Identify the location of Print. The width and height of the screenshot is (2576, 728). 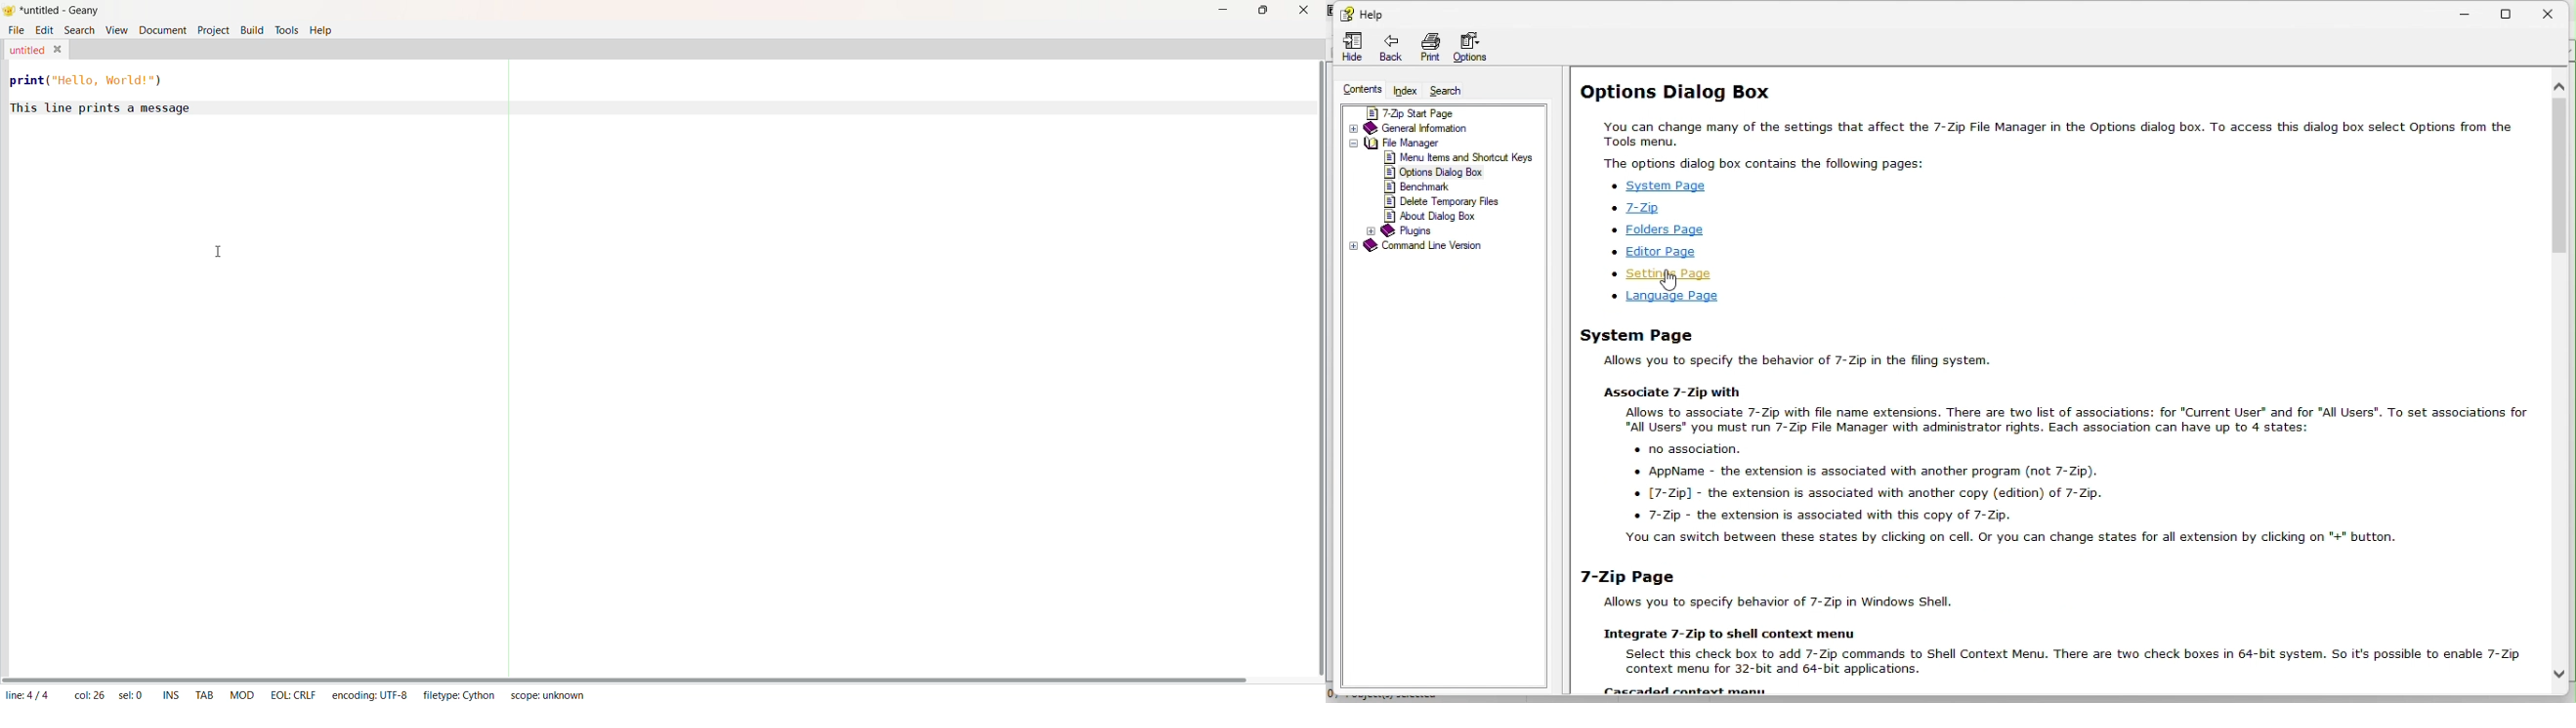
(1430, 47).